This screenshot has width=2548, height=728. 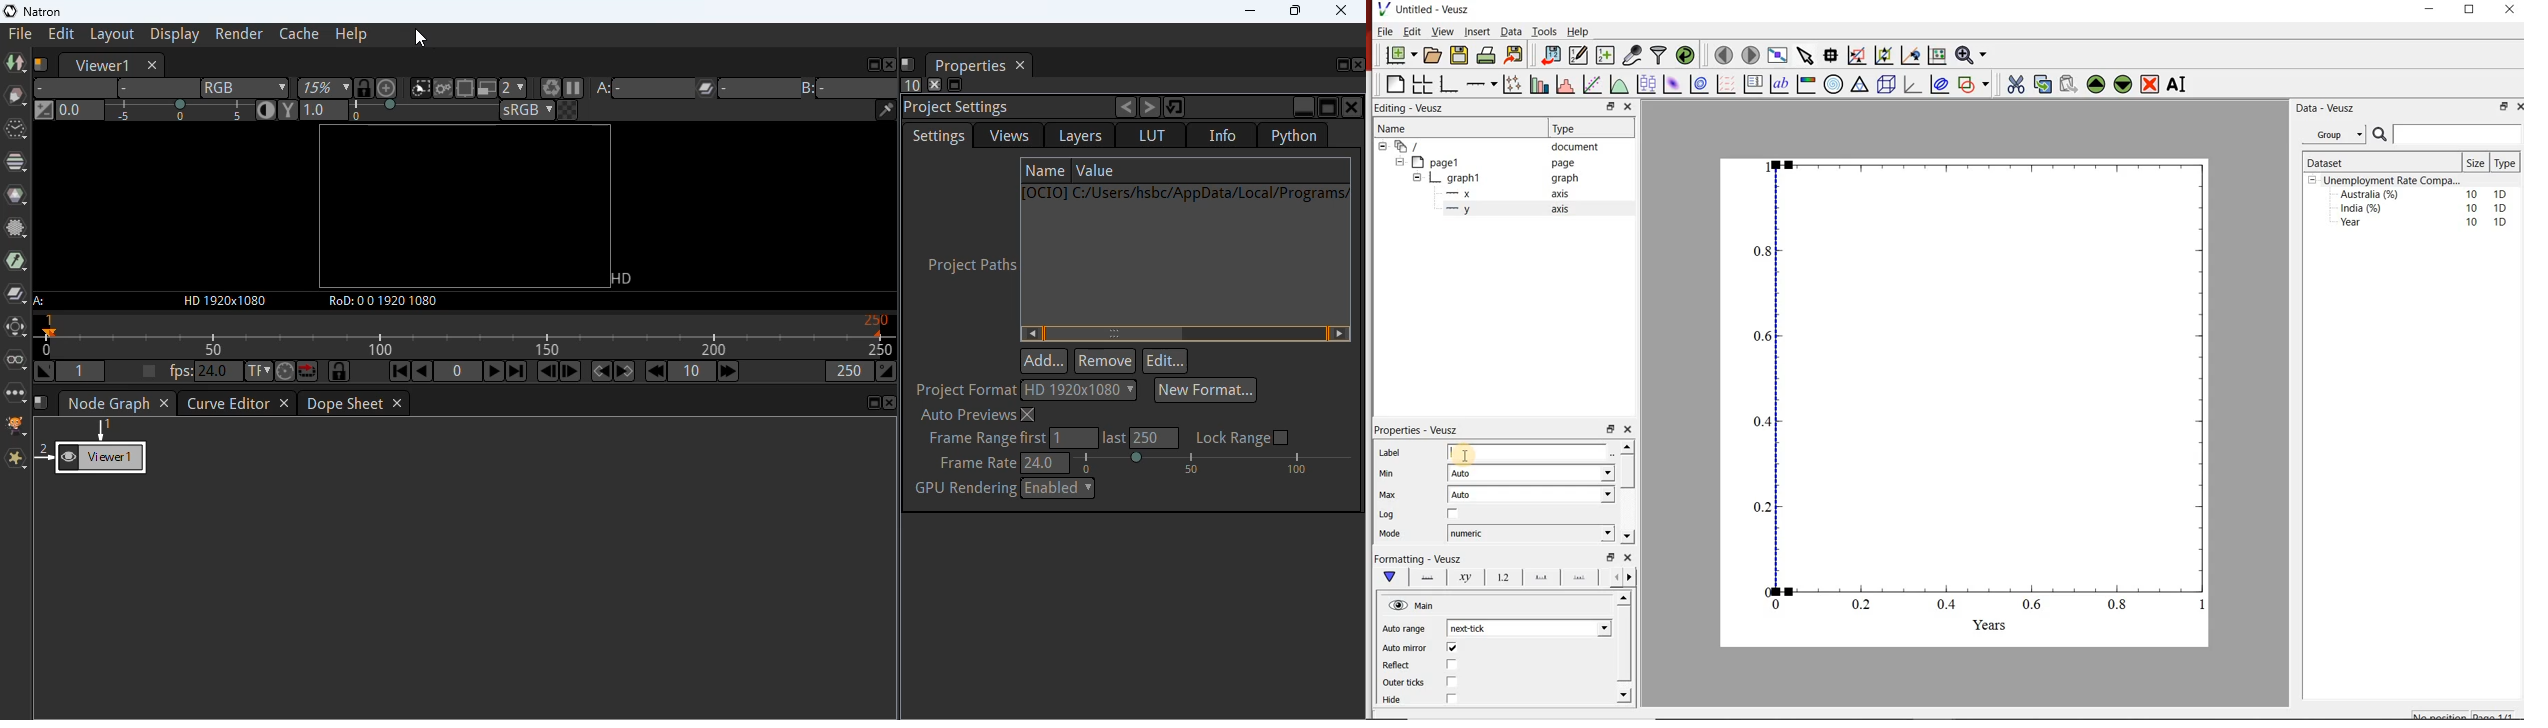 What do you see at coordinates (1545, 31) in the screenshot?
I see `Tools` at bounding box center [1545, 31].